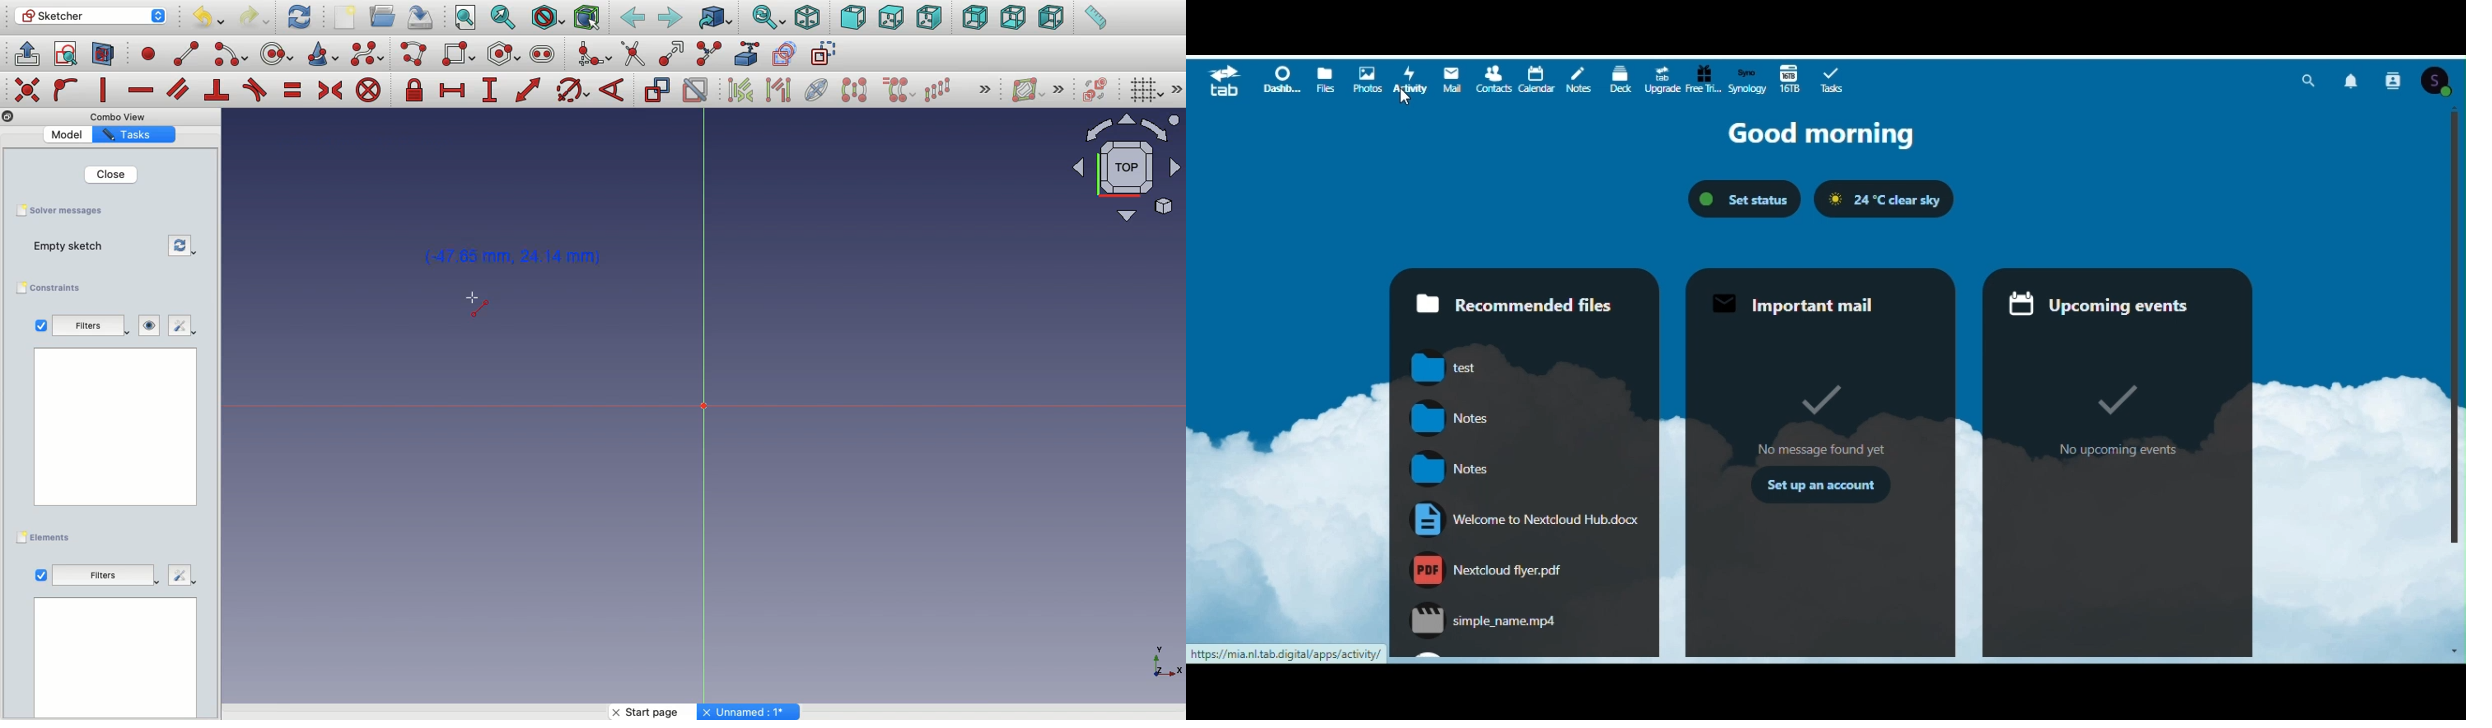  What do you see at coordinates (1819, 131) in the screenshot?
I see `Good morning` at bounding box center [1819, 131].